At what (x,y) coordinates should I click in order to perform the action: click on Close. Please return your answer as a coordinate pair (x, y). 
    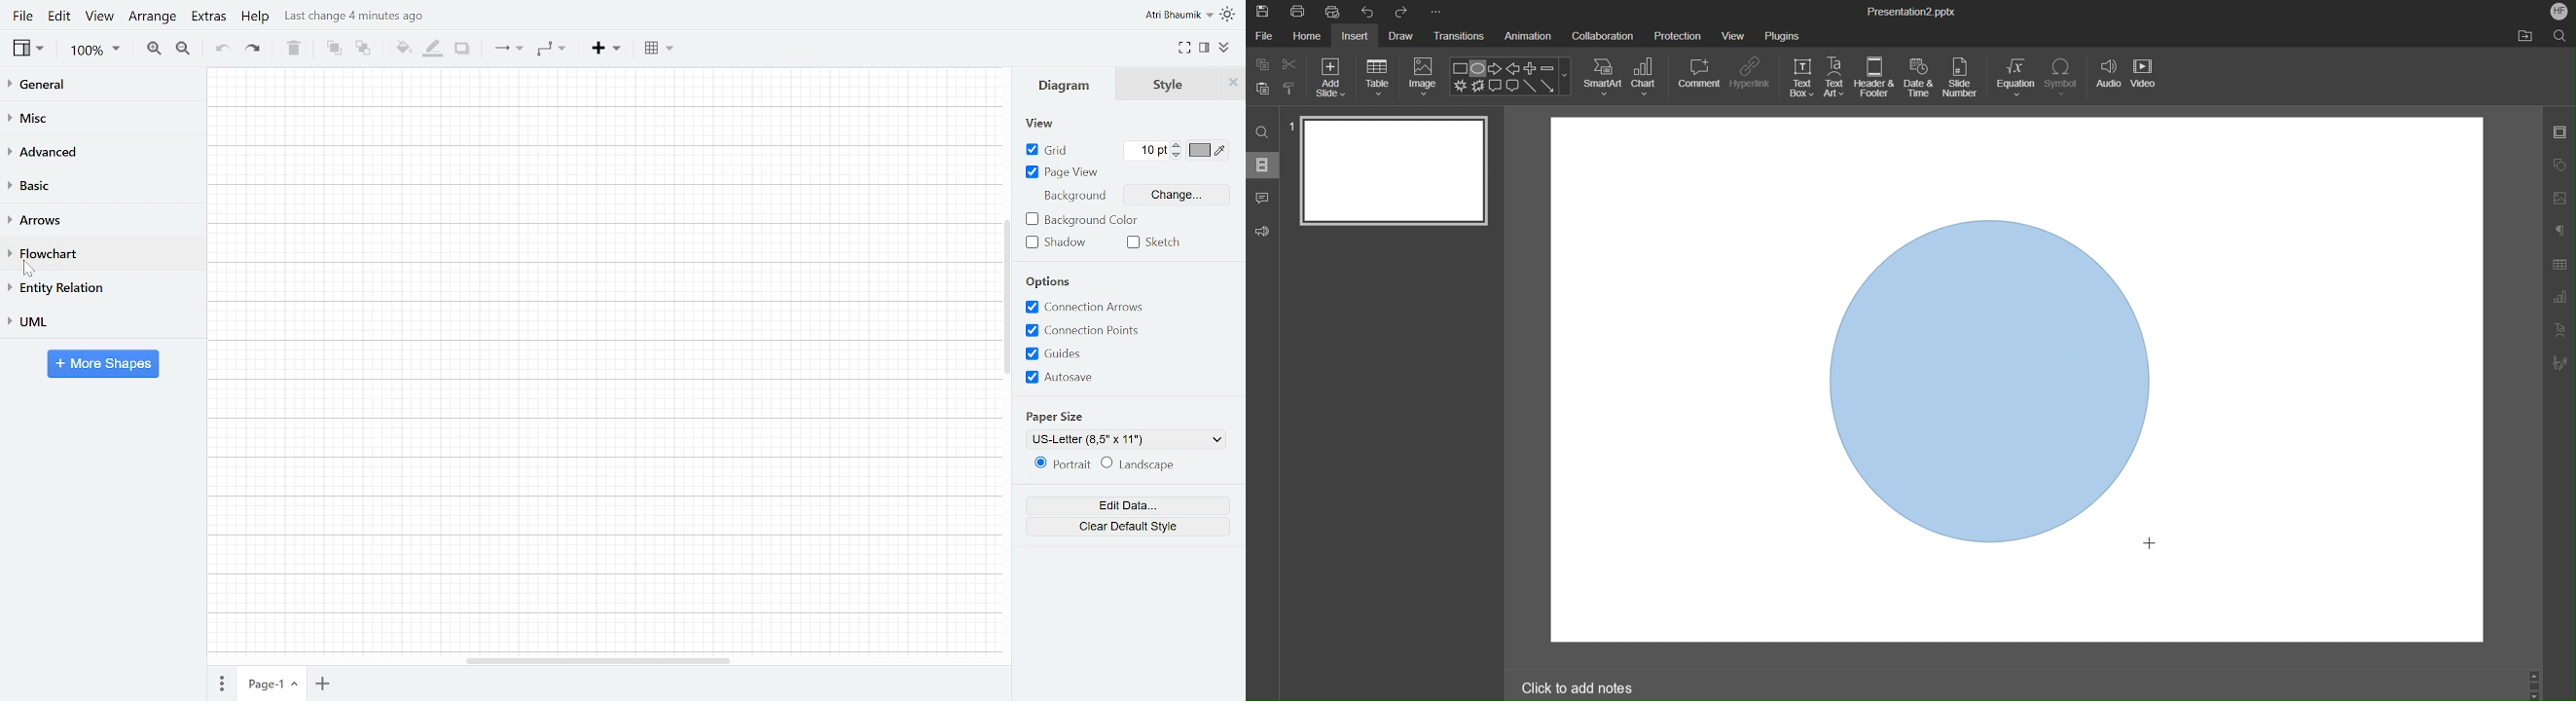
    Looking at the image, I should click on (1232, 86).